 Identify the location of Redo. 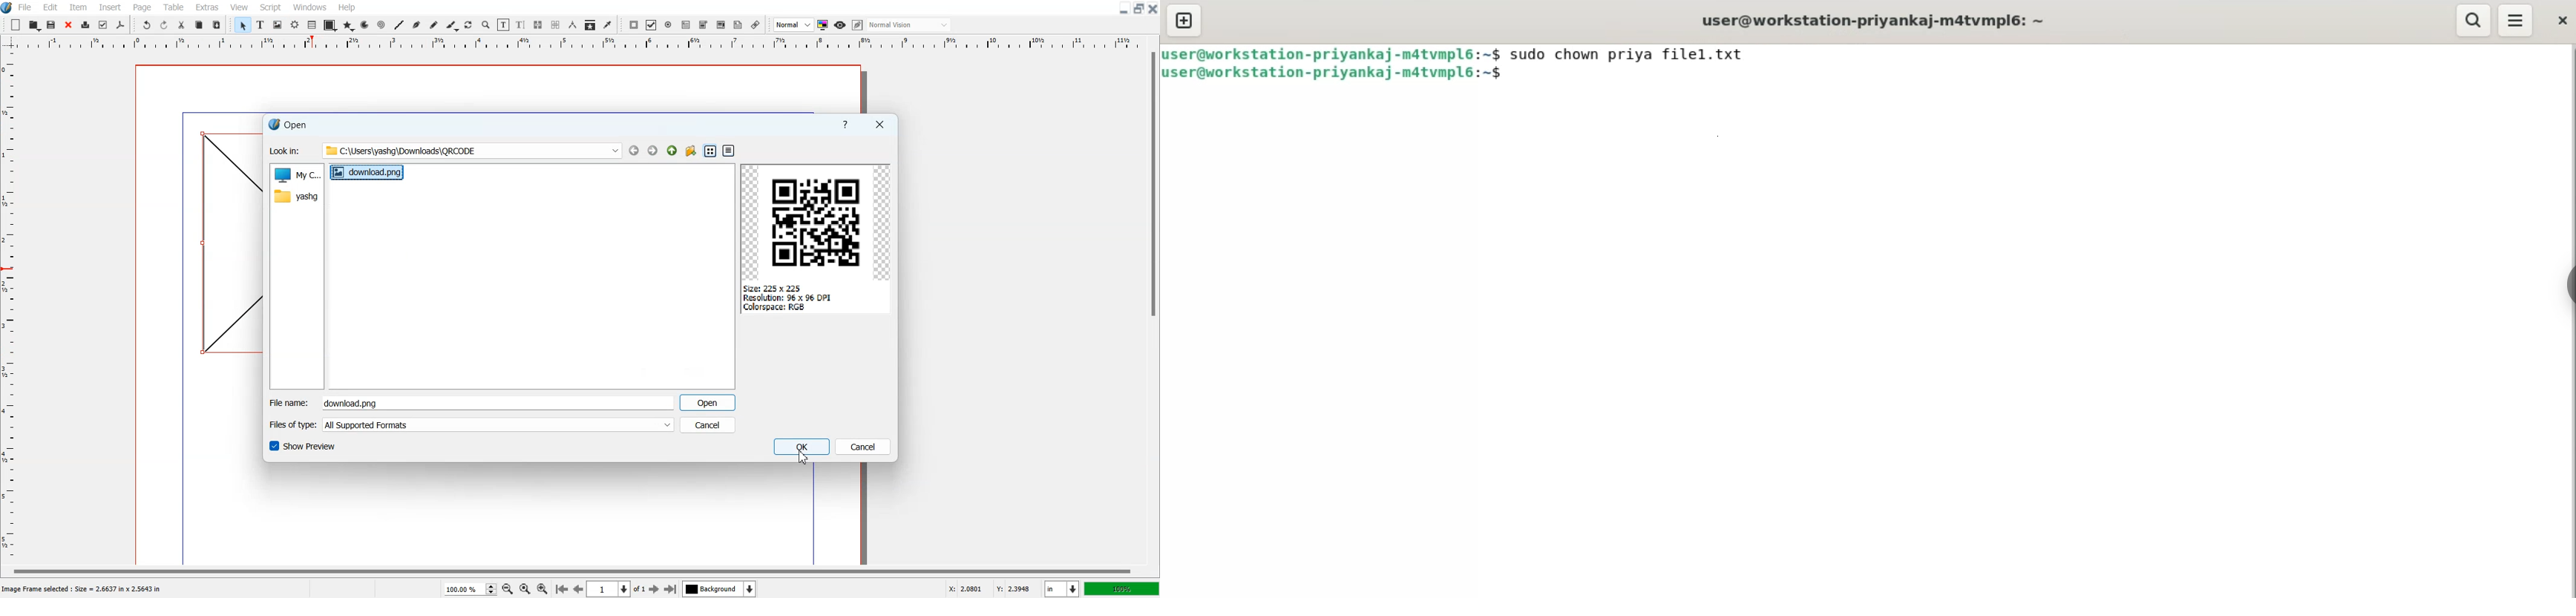
(164, 24).